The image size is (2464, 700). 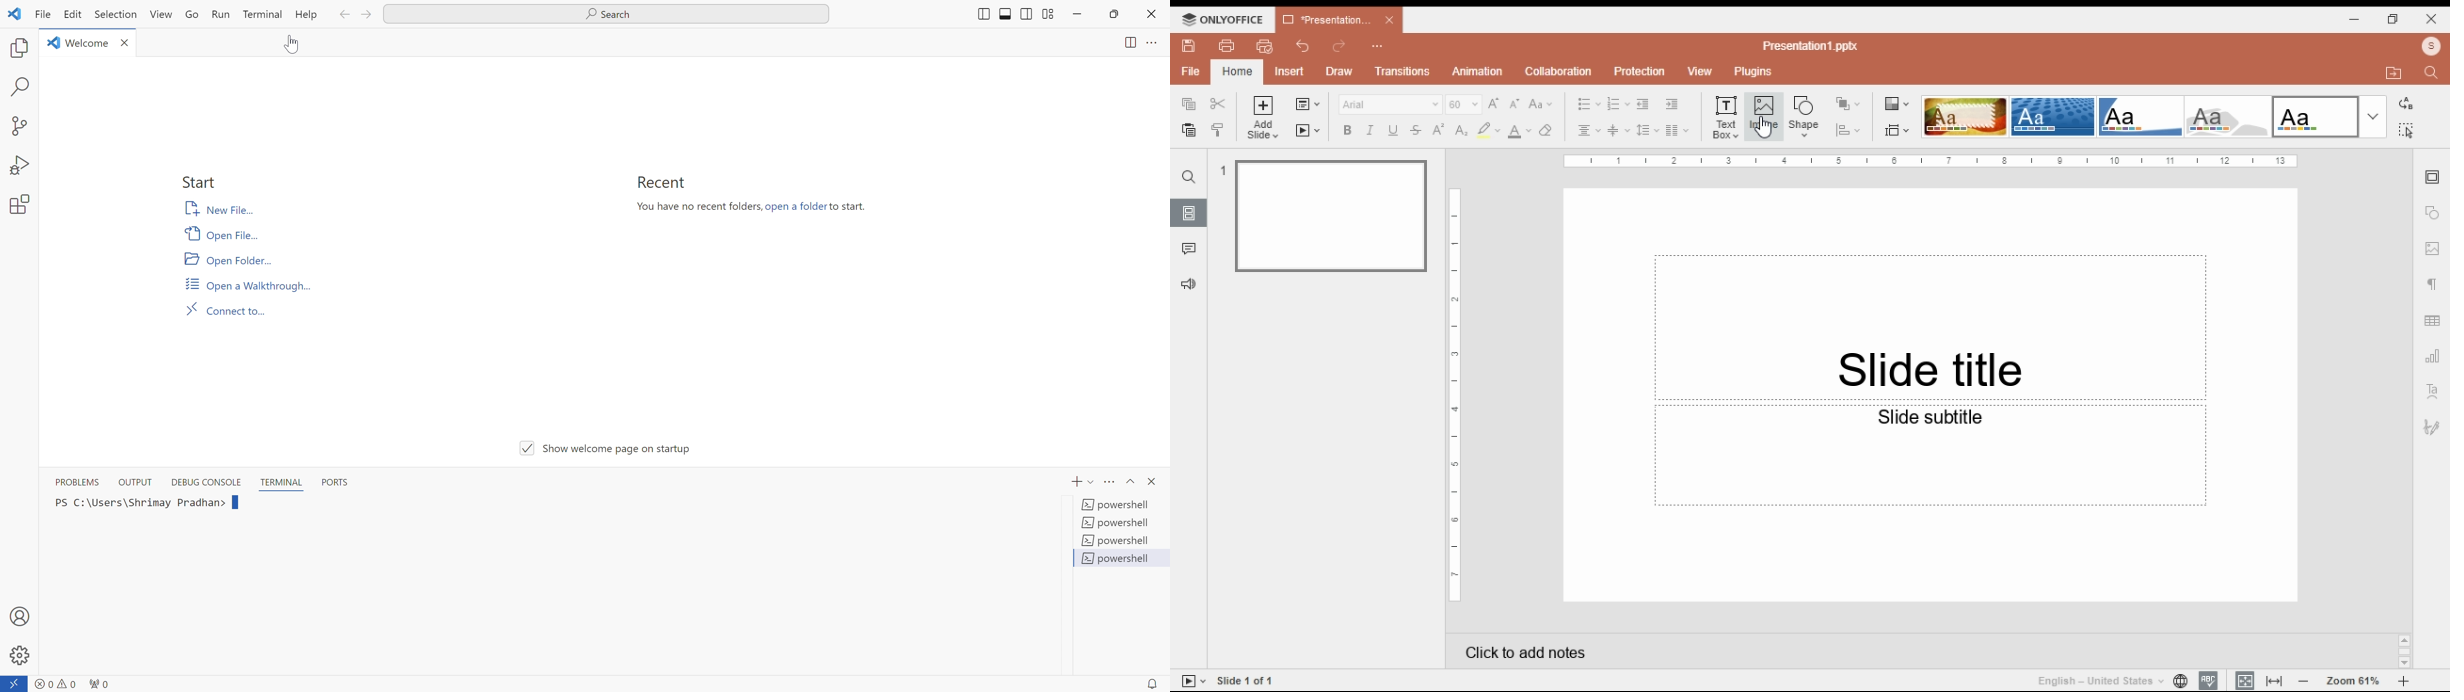 I want to click on Scale, so click(x=1930, y=161).